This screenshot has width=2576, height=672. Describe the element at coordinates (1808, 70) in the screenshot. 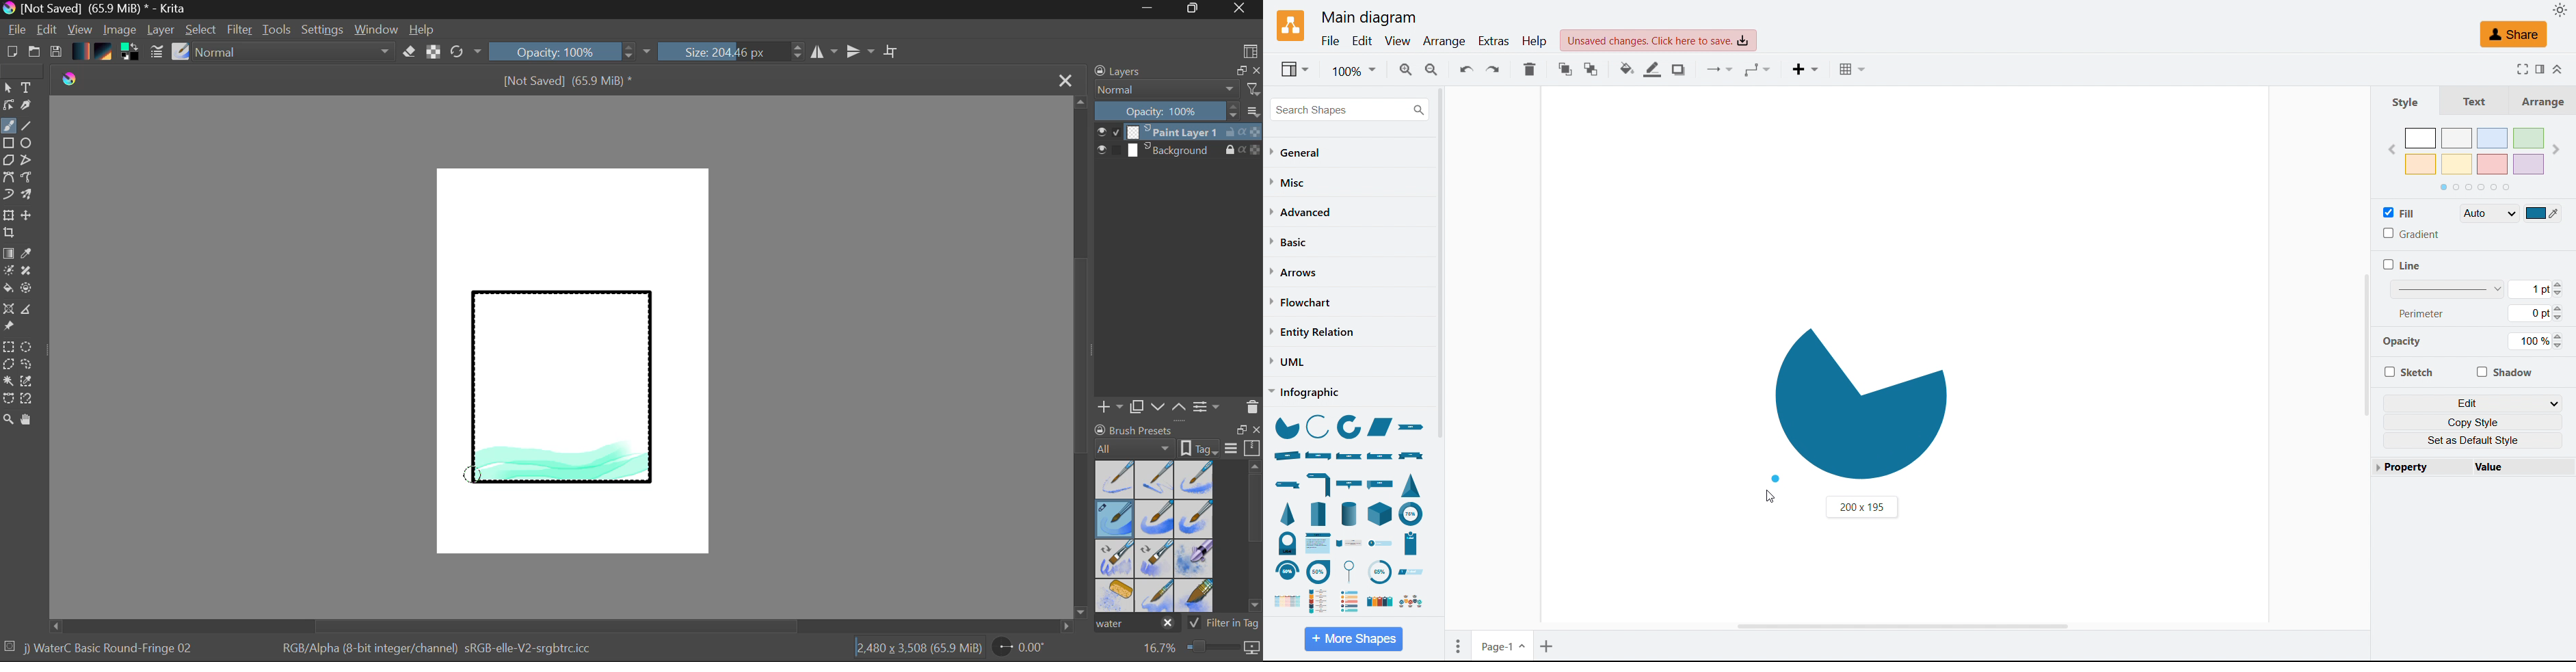

I see `Insert ` at that location.